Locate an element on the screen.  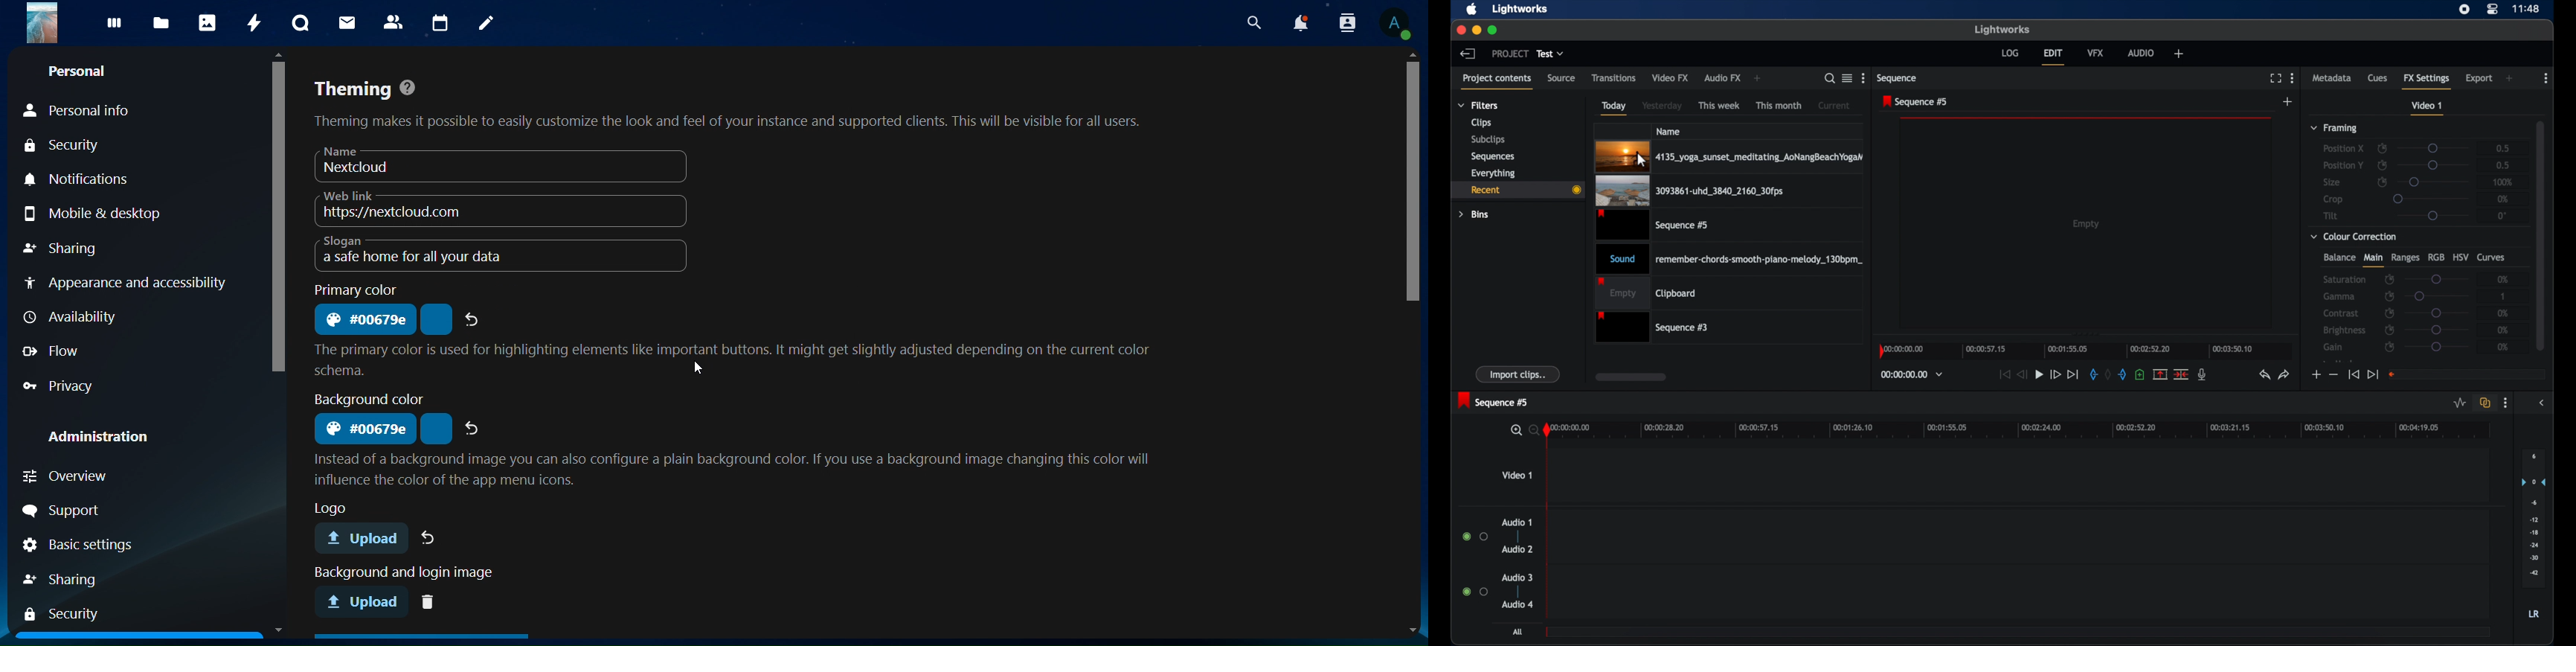
timeline scale is located at coordinates (2027, 431).